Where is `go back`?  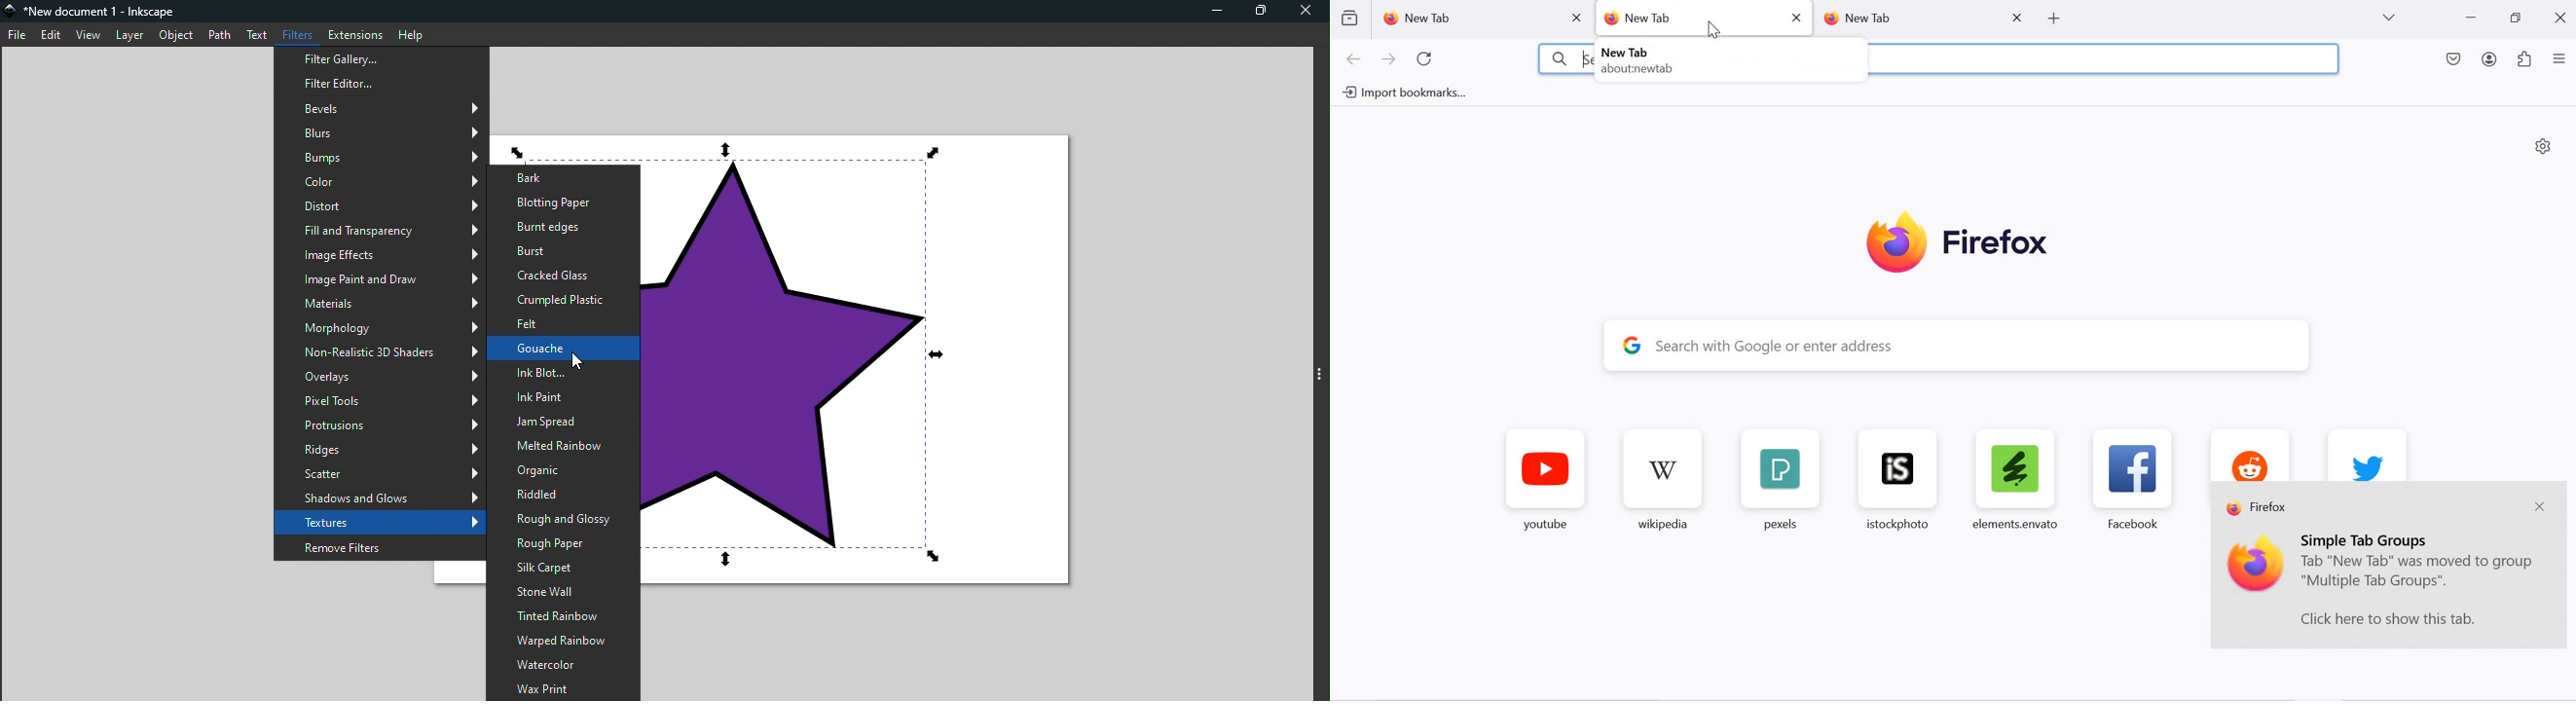
go back is located at coordinates (1354, 60).